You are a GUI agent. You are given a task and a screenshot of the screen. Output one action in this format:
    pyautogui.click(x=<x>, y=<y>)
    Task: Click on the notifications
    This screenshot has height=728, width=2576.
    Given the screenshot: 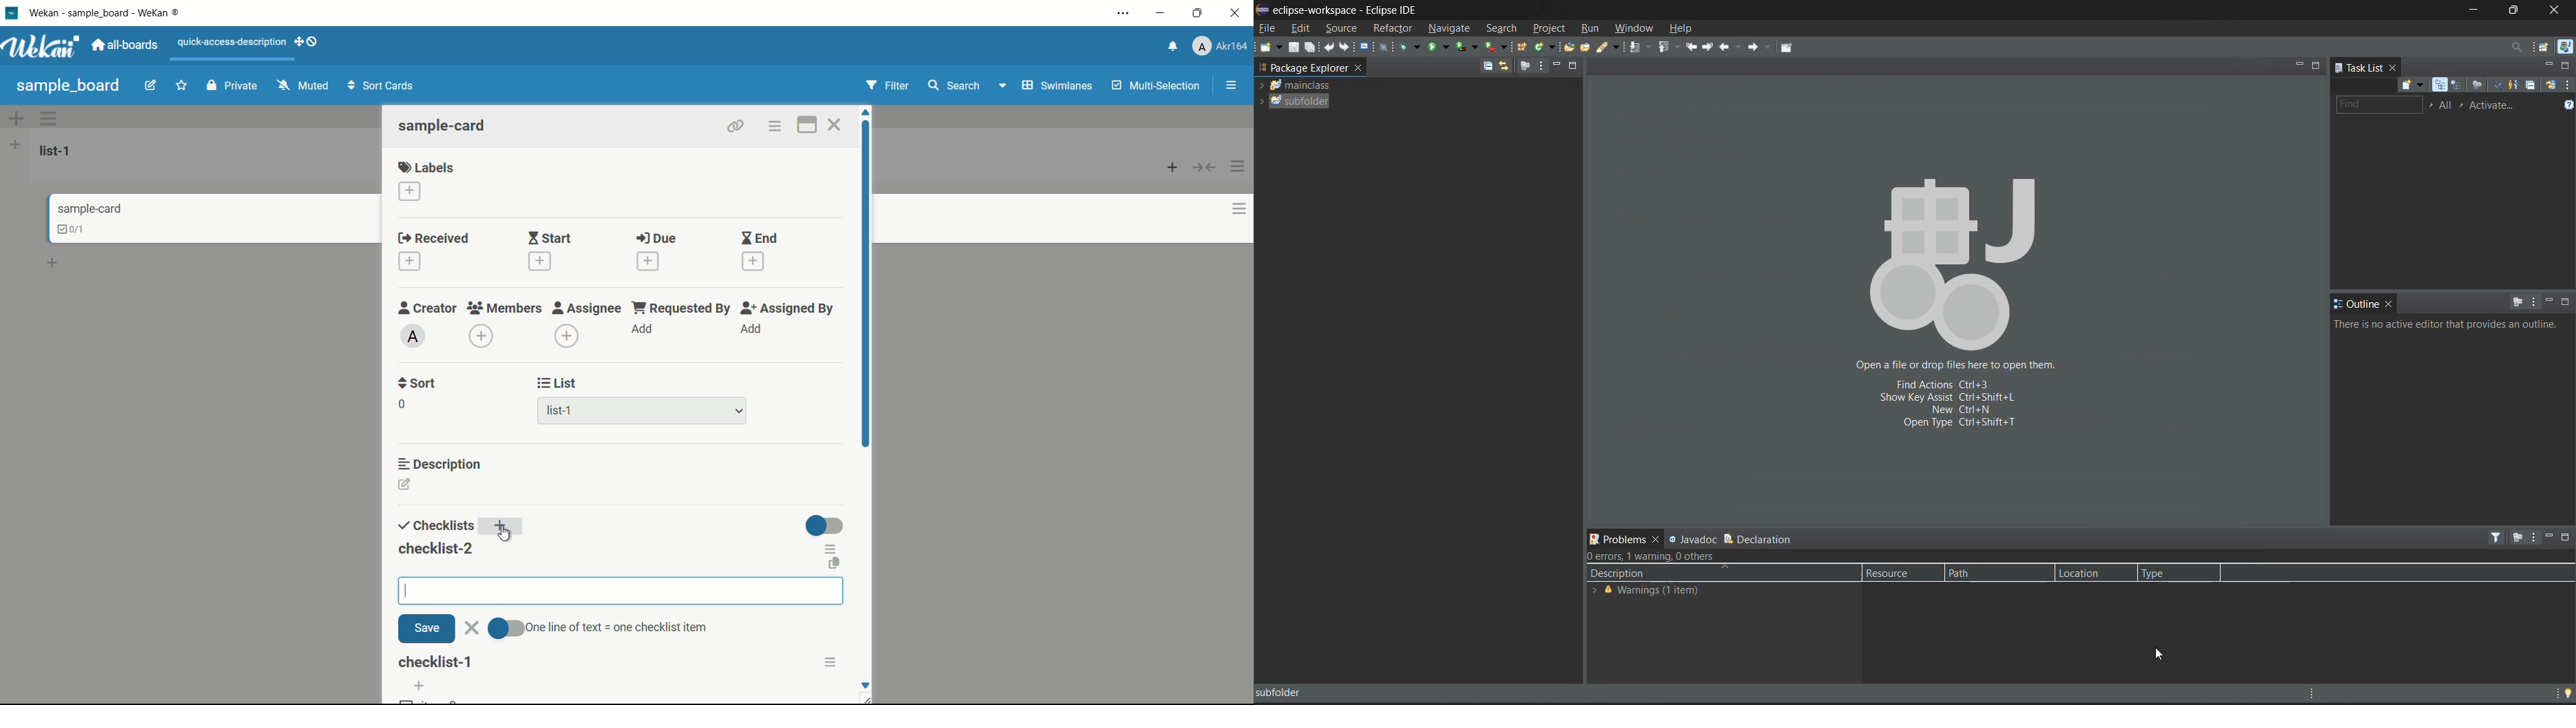 What is the action you would take?
    pyautogui.click(x=1171, y=45)
    